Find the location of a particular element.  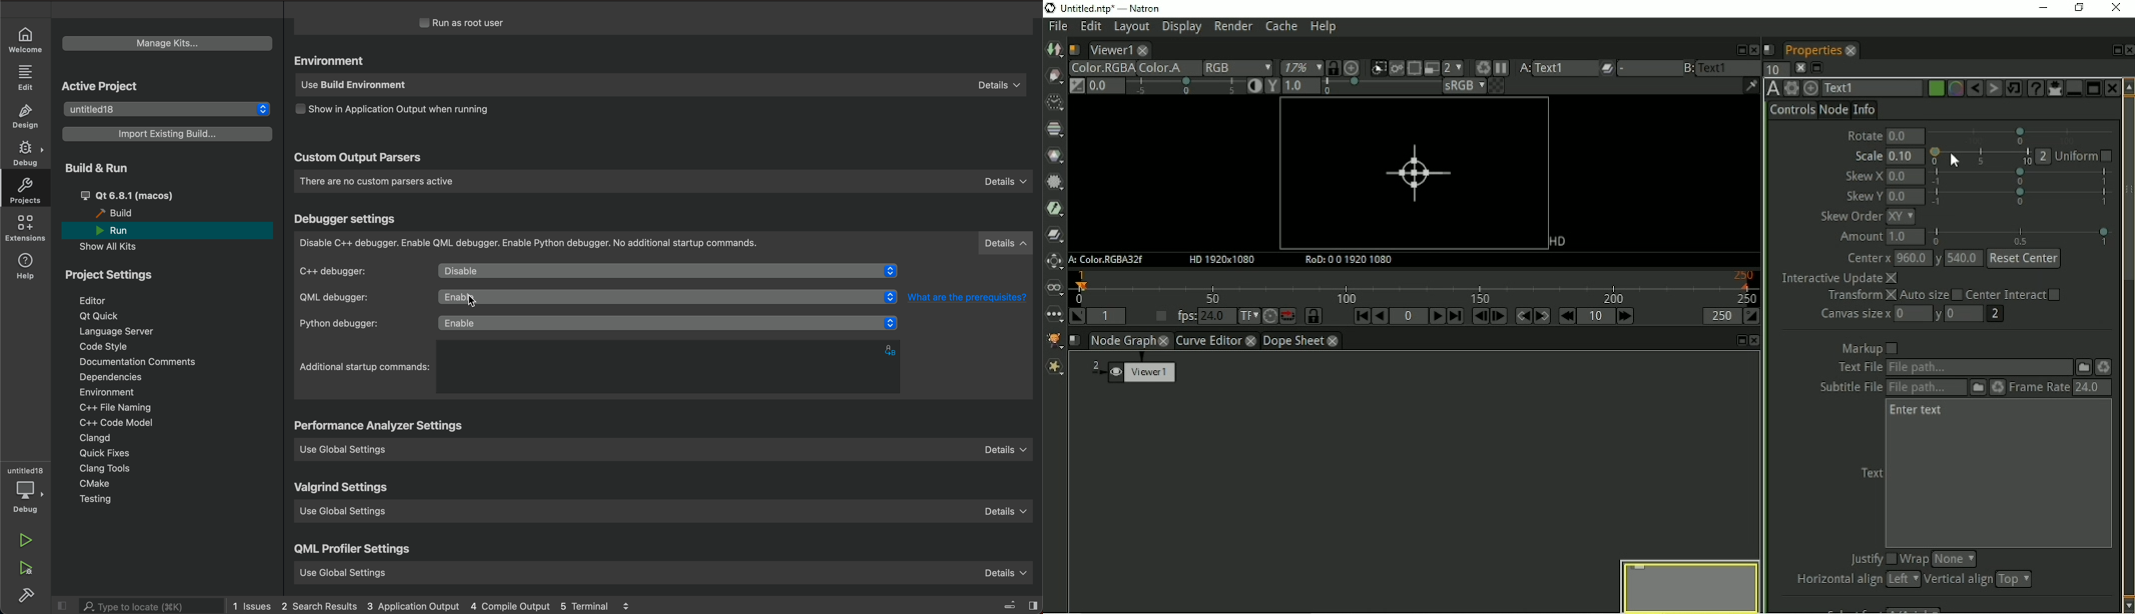

Enter text is located at coordinates (1919, 412).